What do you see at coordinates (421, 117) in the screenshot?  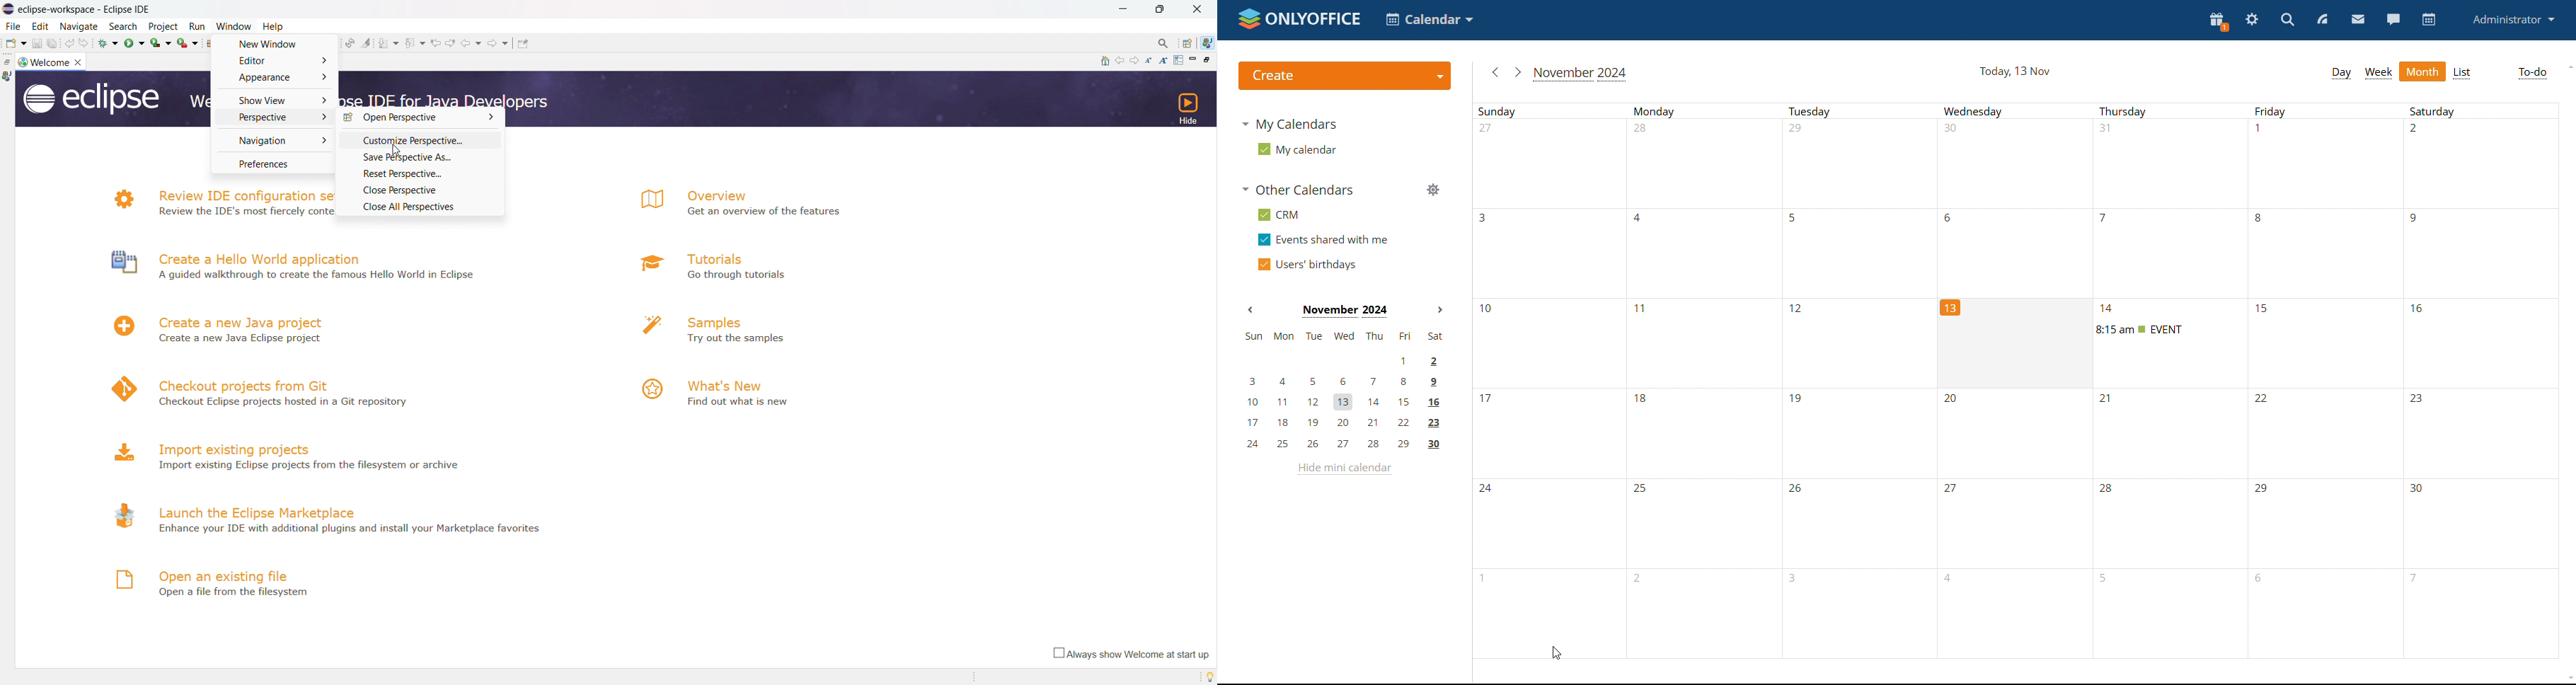 I see `open perspective` at bounding box center [421, 117].